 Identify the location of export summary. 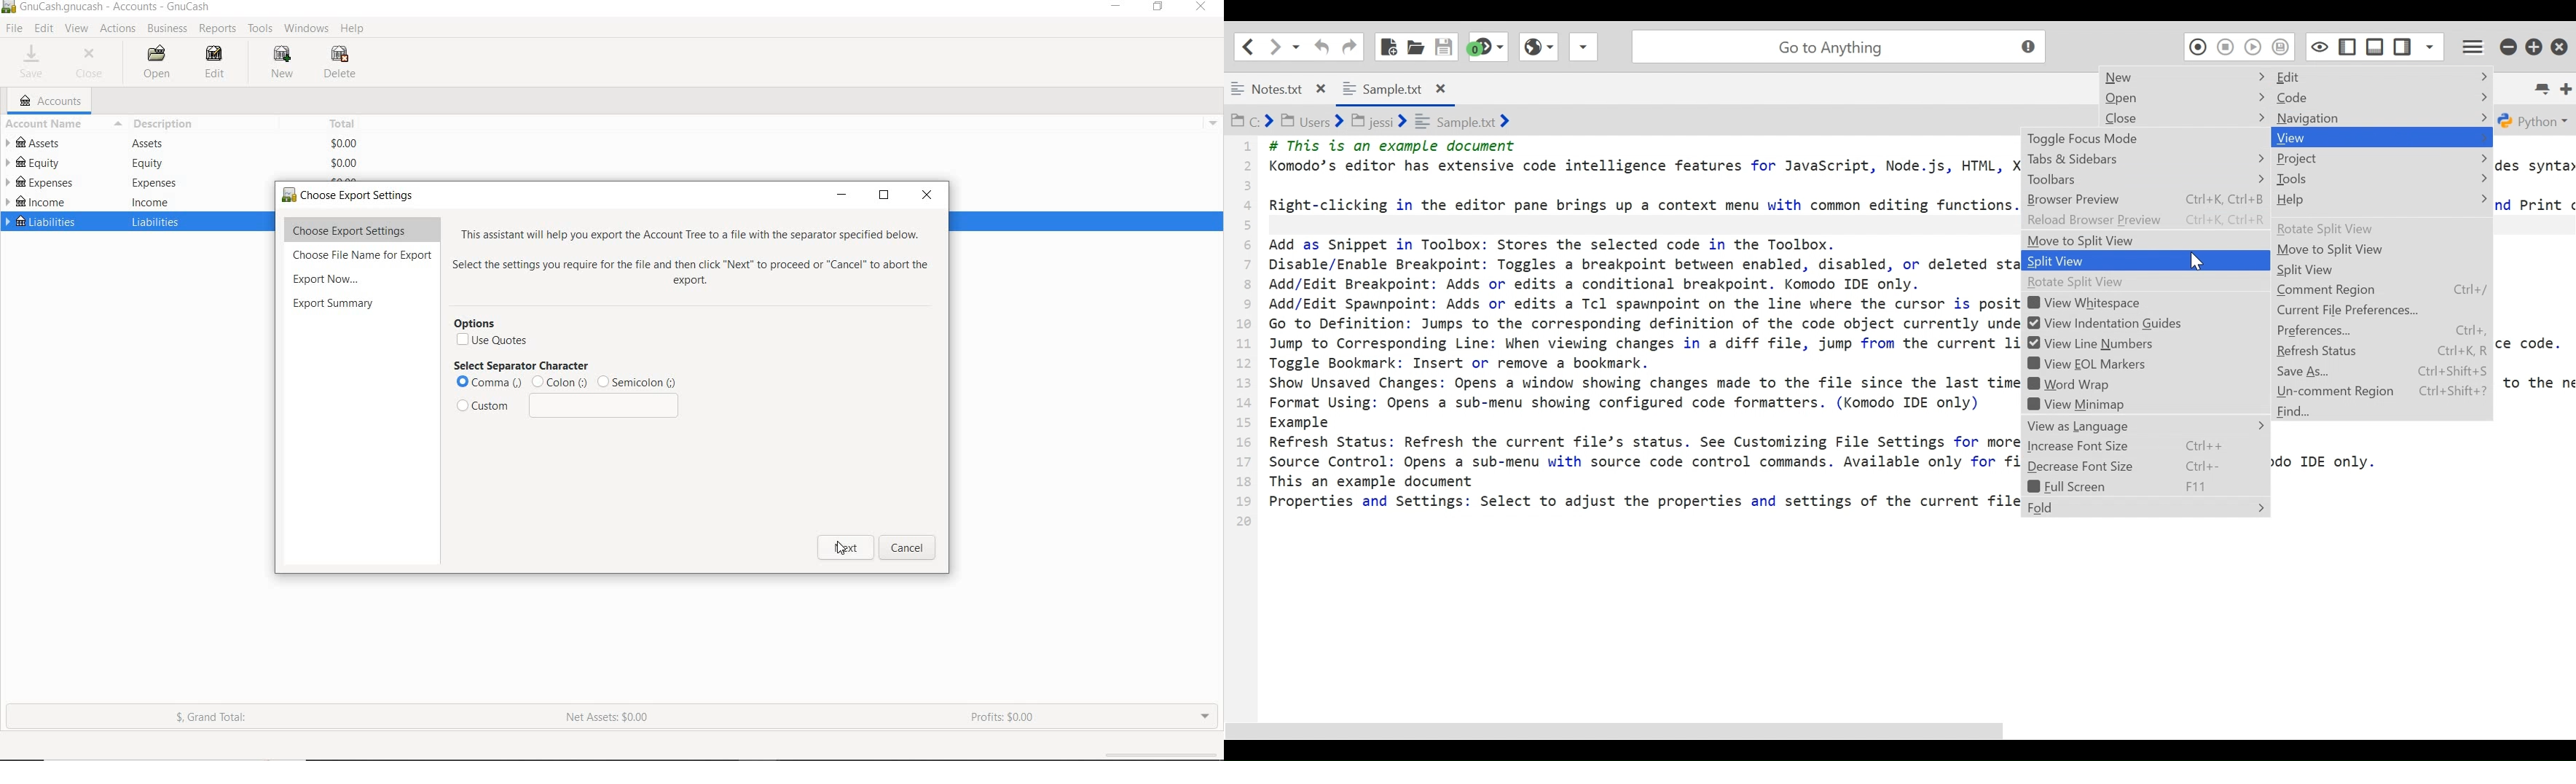
(334, 305).